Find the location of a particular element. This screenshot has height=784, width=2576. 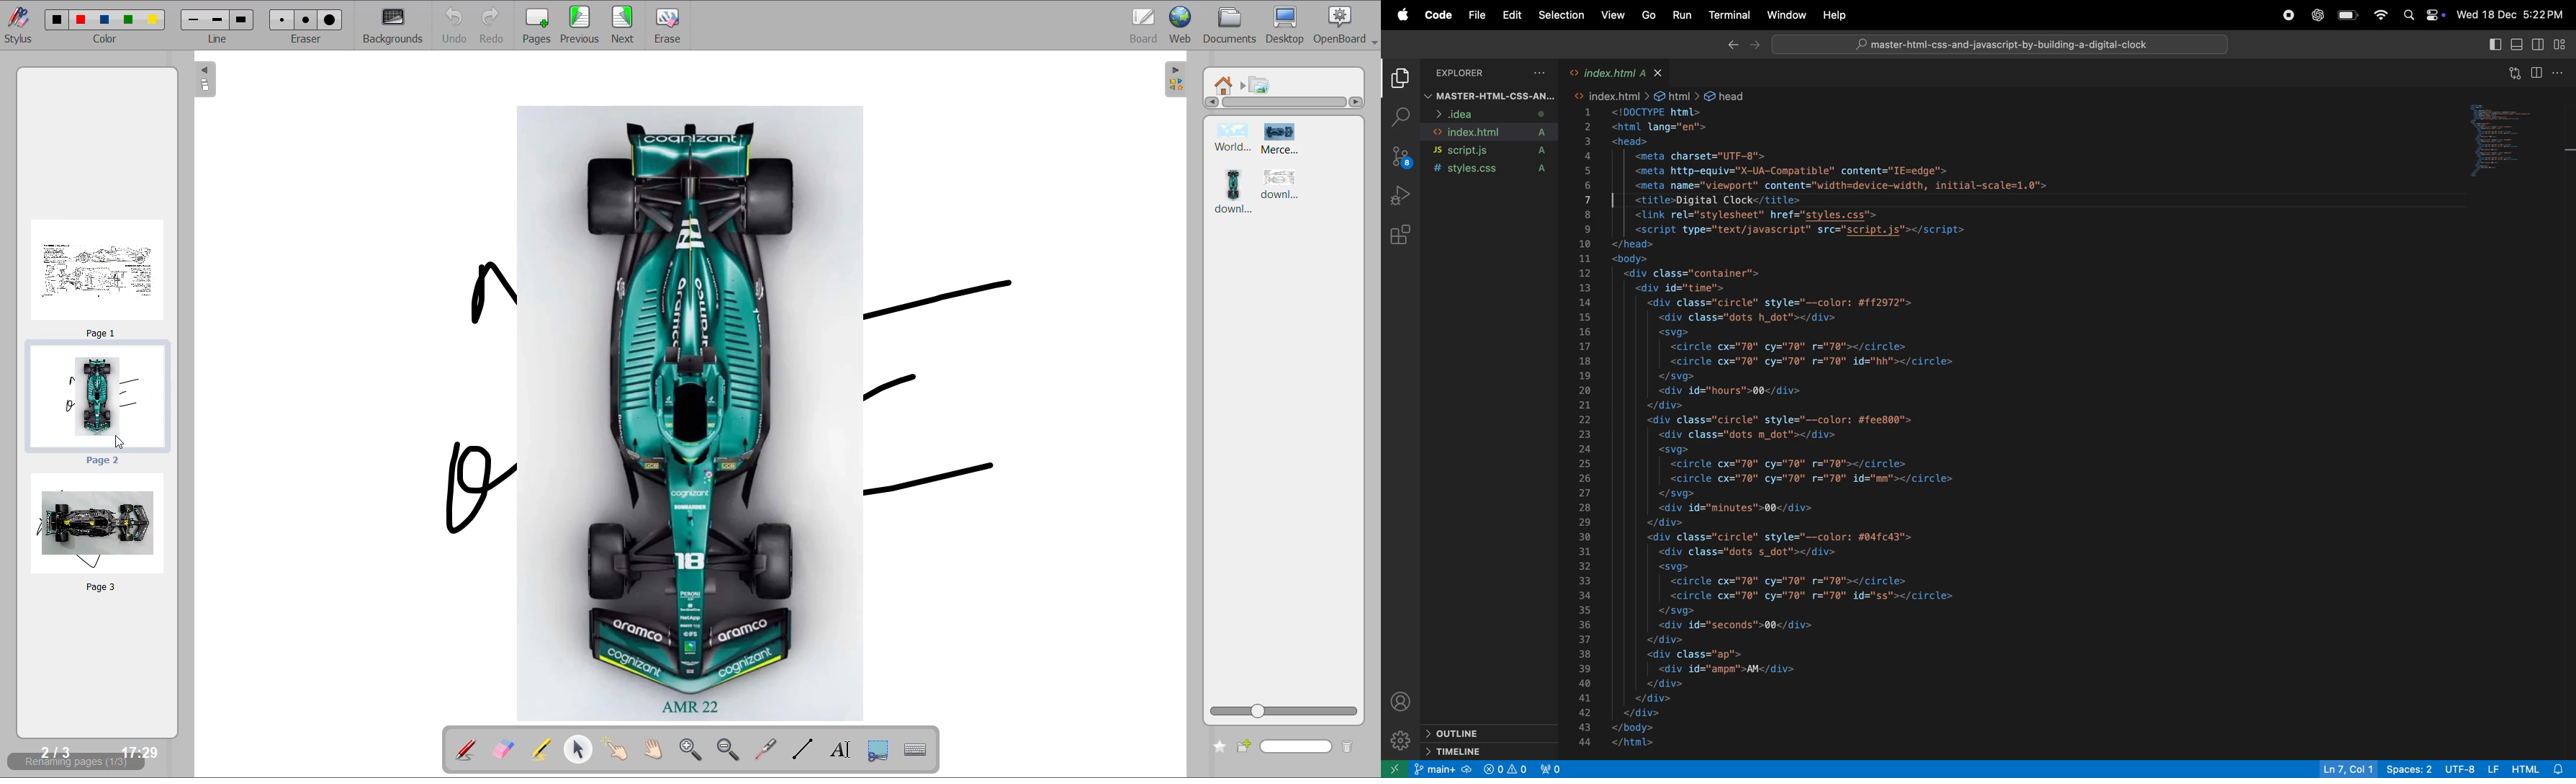

battery is located at coordinates (2347, 15).